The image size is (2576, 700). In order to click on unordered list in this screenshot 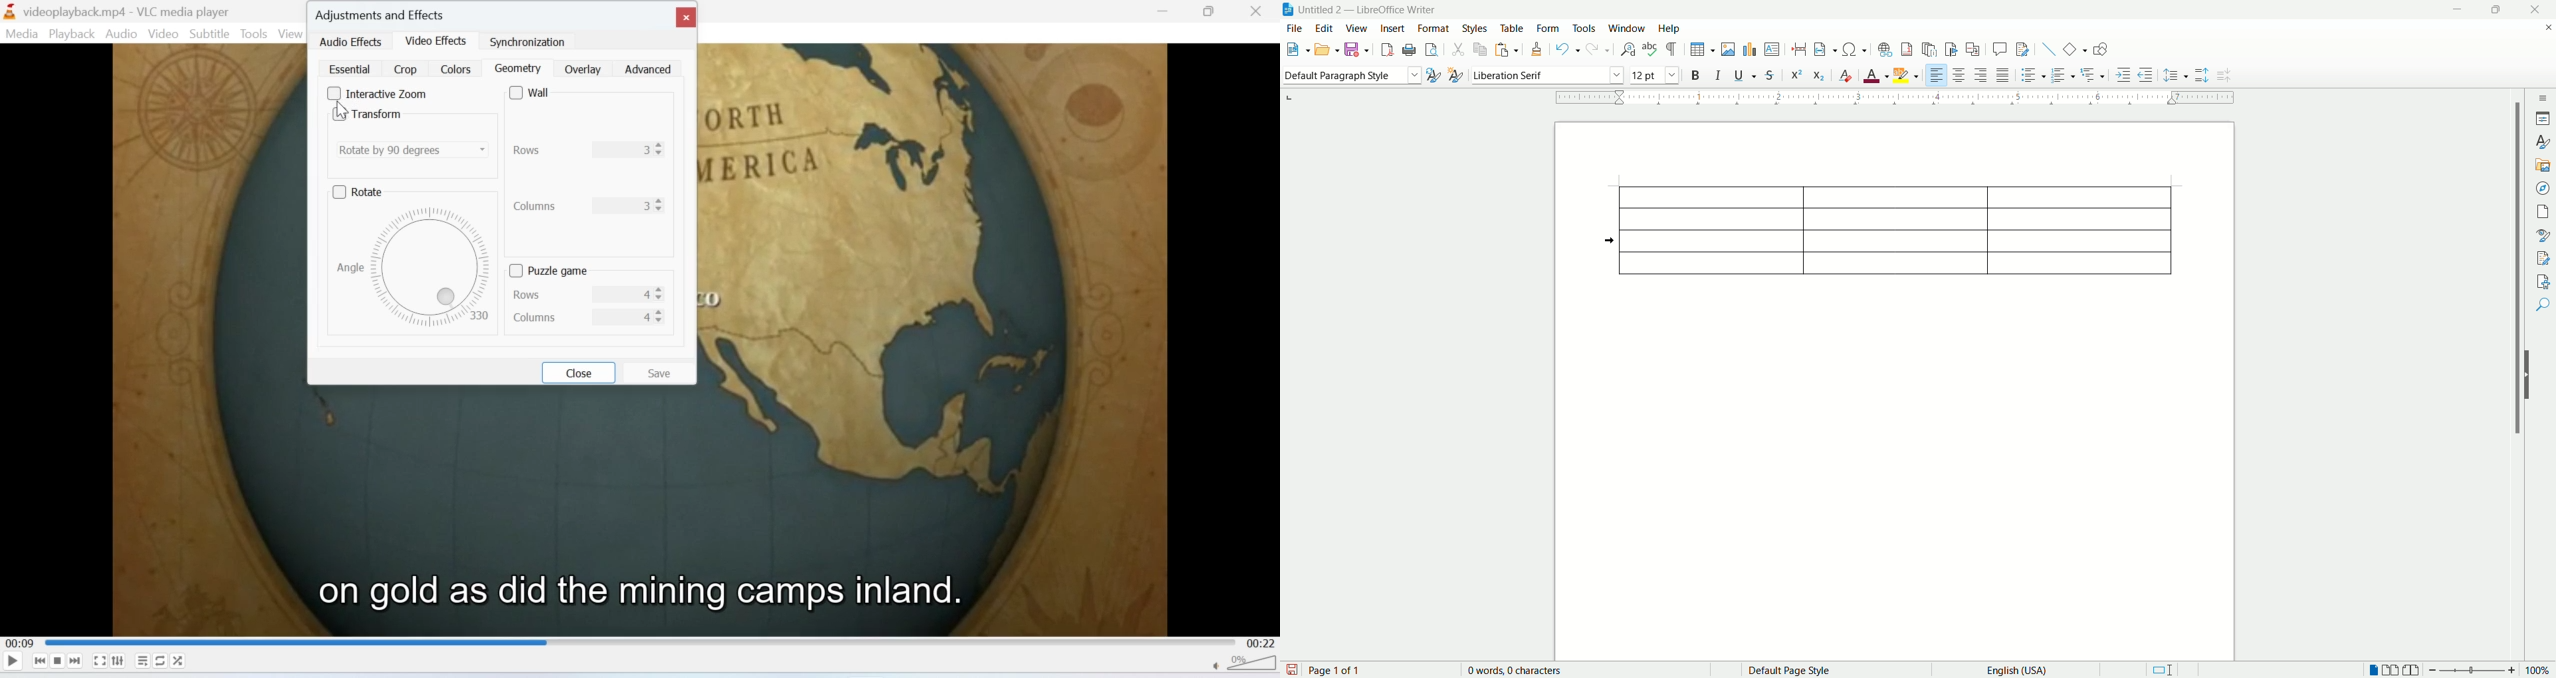, I will do `click(2033, 76)`.